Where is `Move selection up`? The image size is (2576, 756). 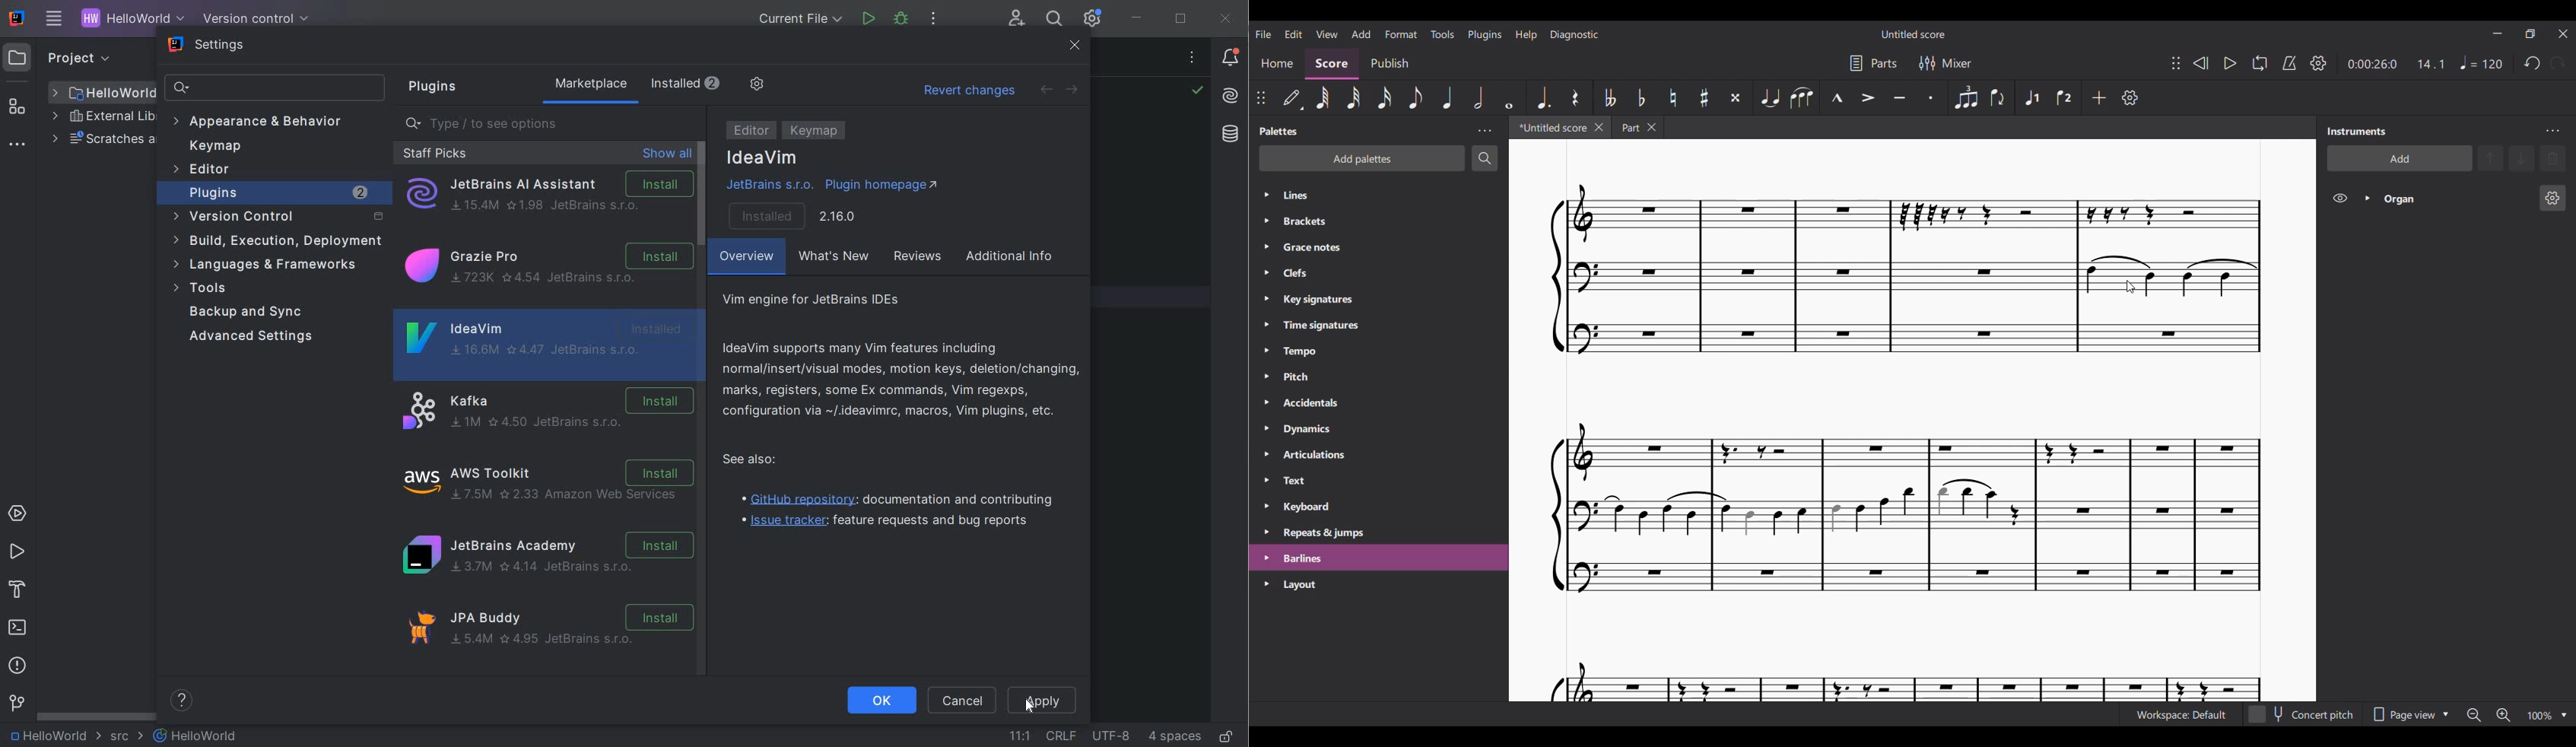 Move selection up is located at coordinates (2491, 158).